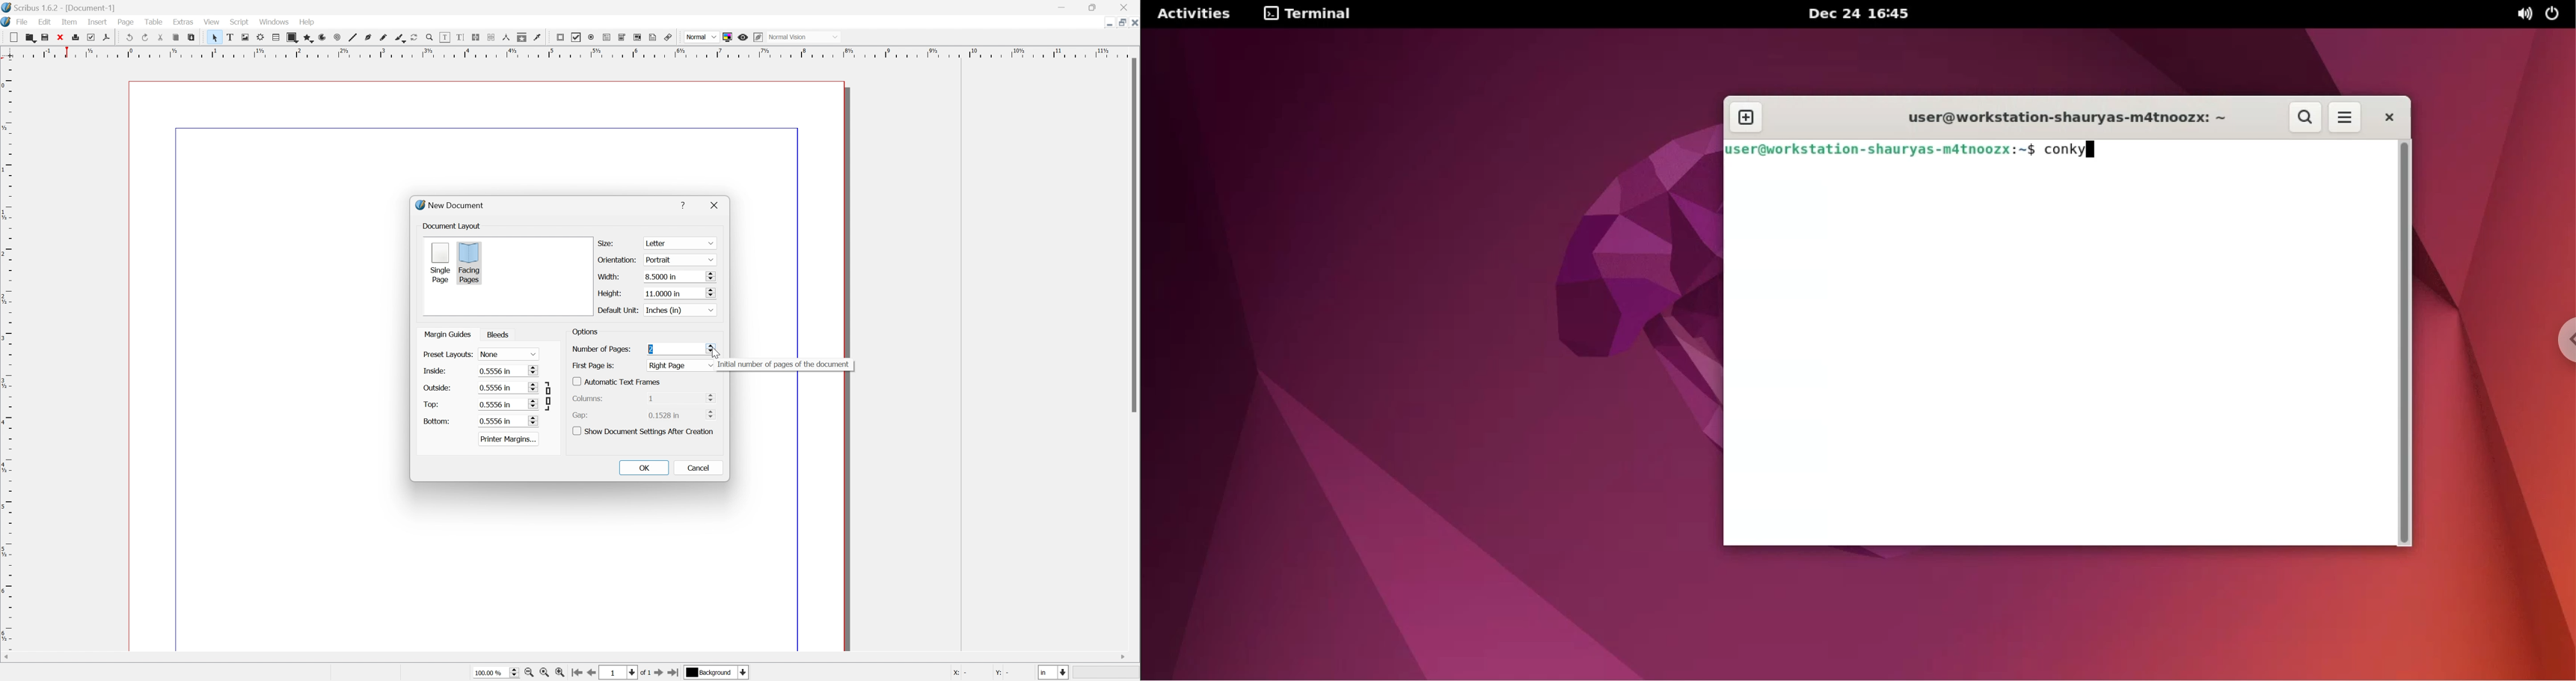 The image size is (2576, 700). I want to click on 0.5556 in, so click(508, 388).